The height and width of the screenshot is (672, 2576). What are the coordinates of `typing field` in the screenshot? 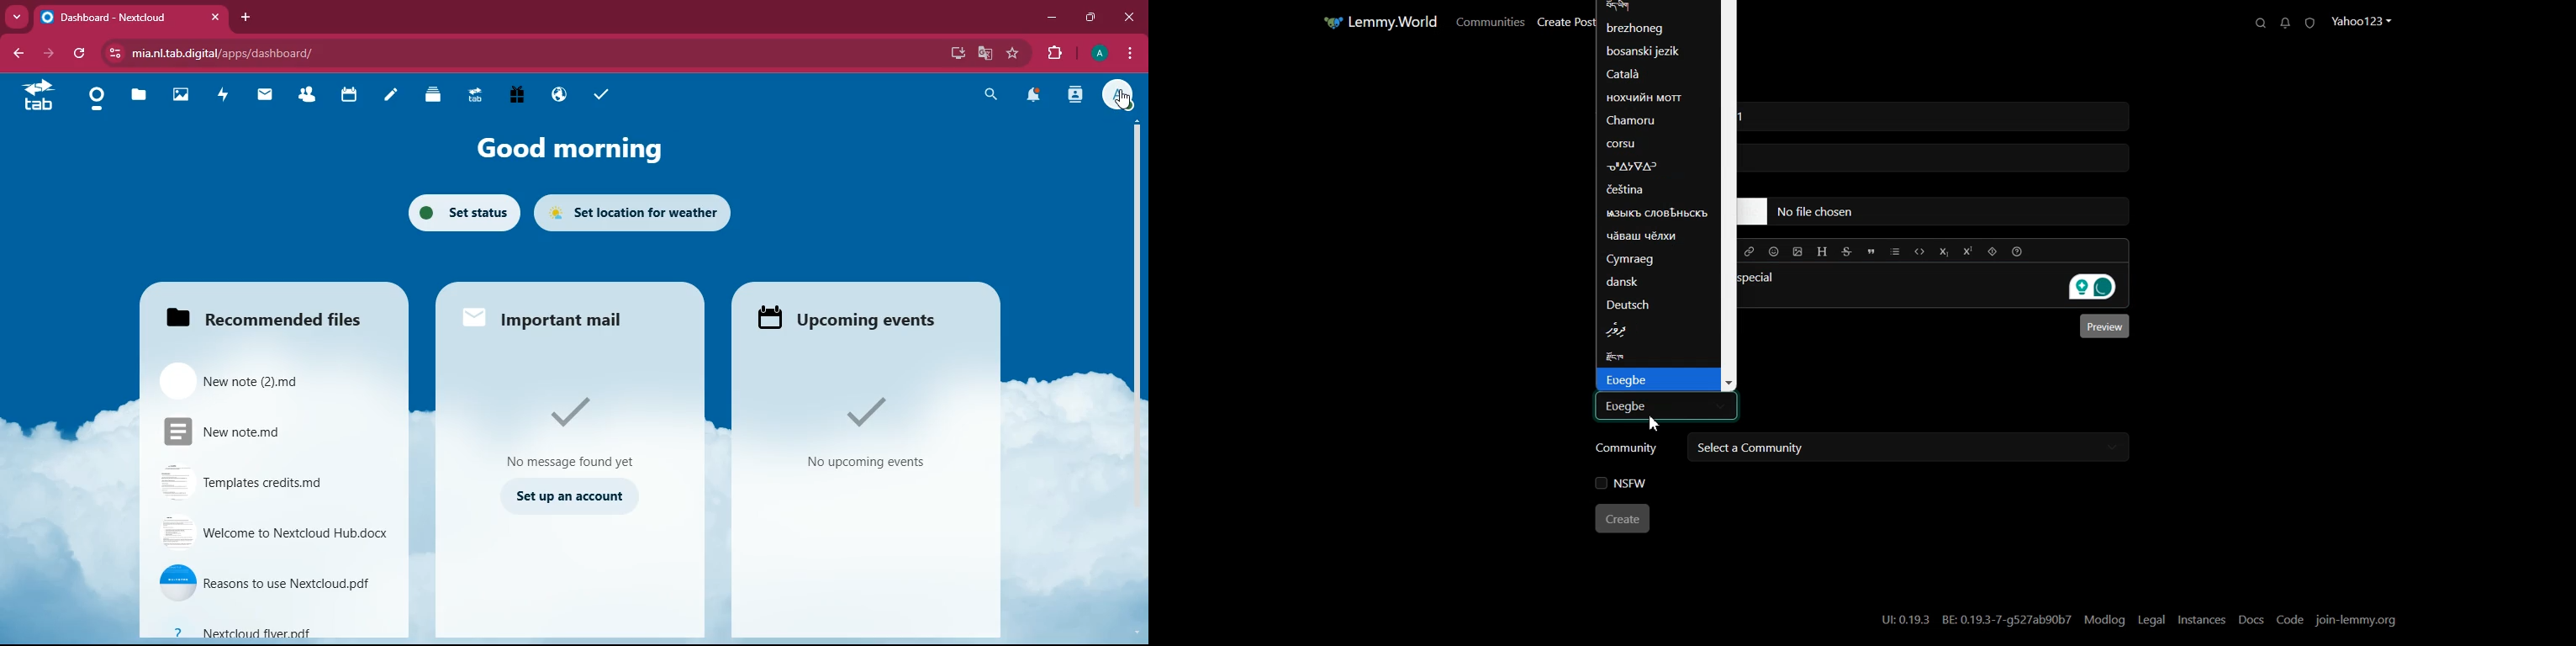 It's located at (1940, 159).